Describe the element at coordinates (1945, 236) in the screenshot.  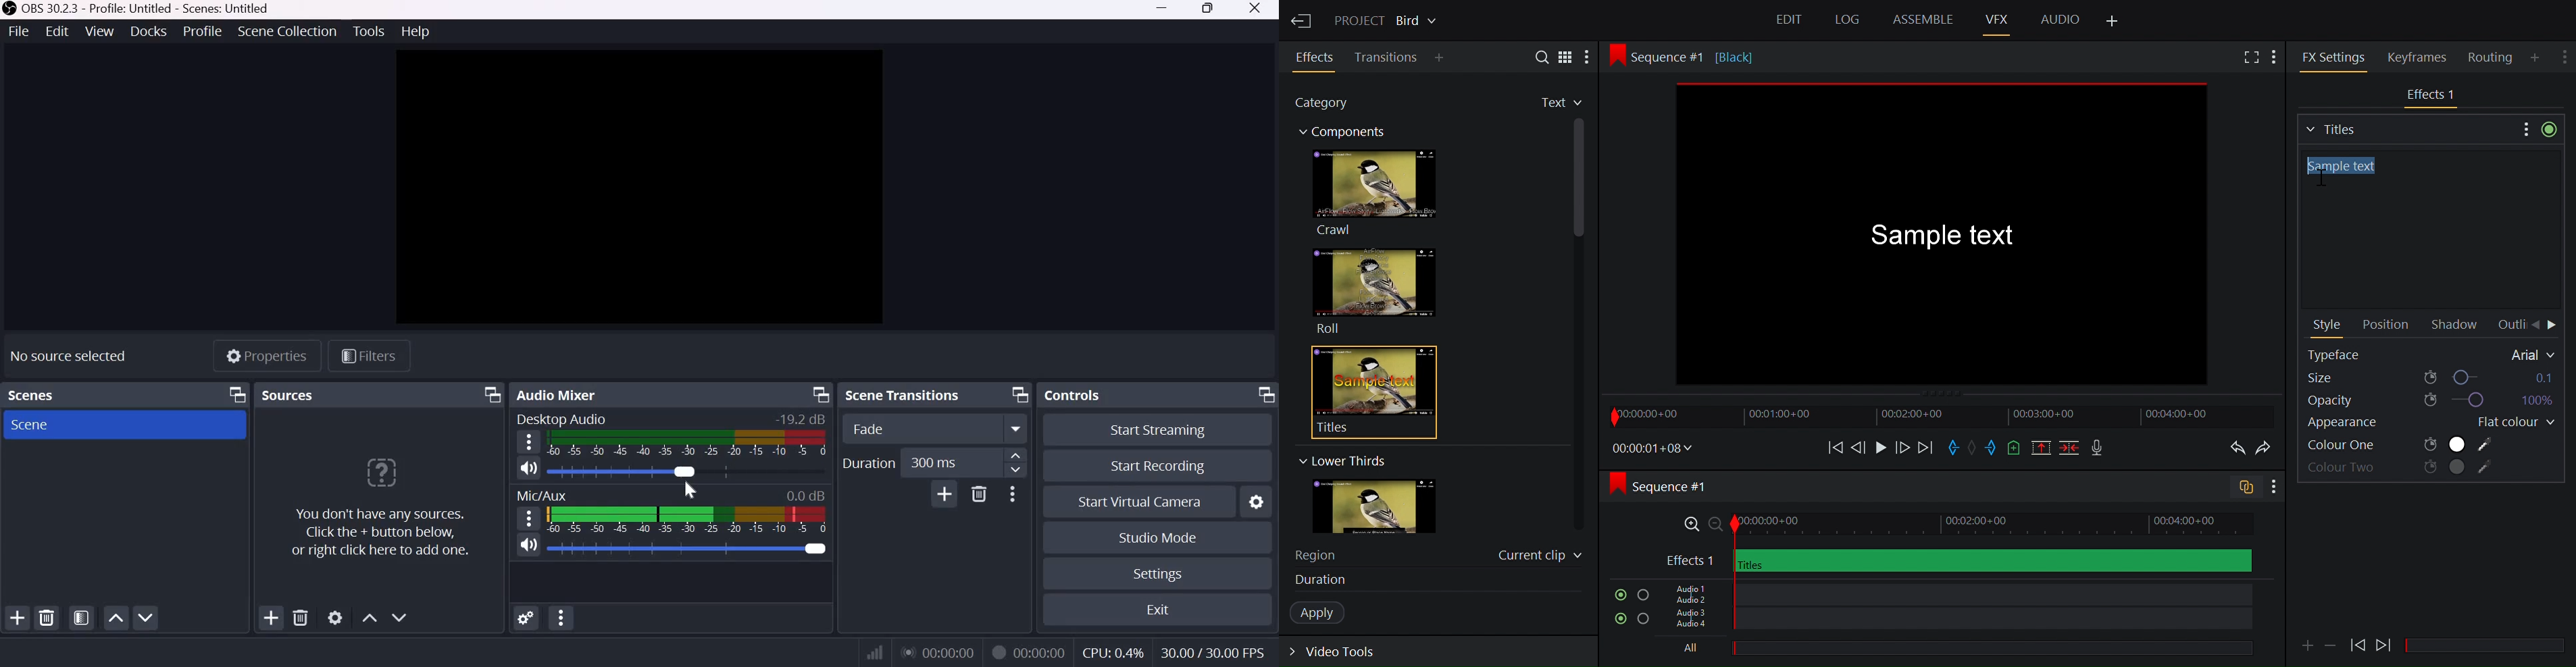
I see `Media Viewer` at that location.